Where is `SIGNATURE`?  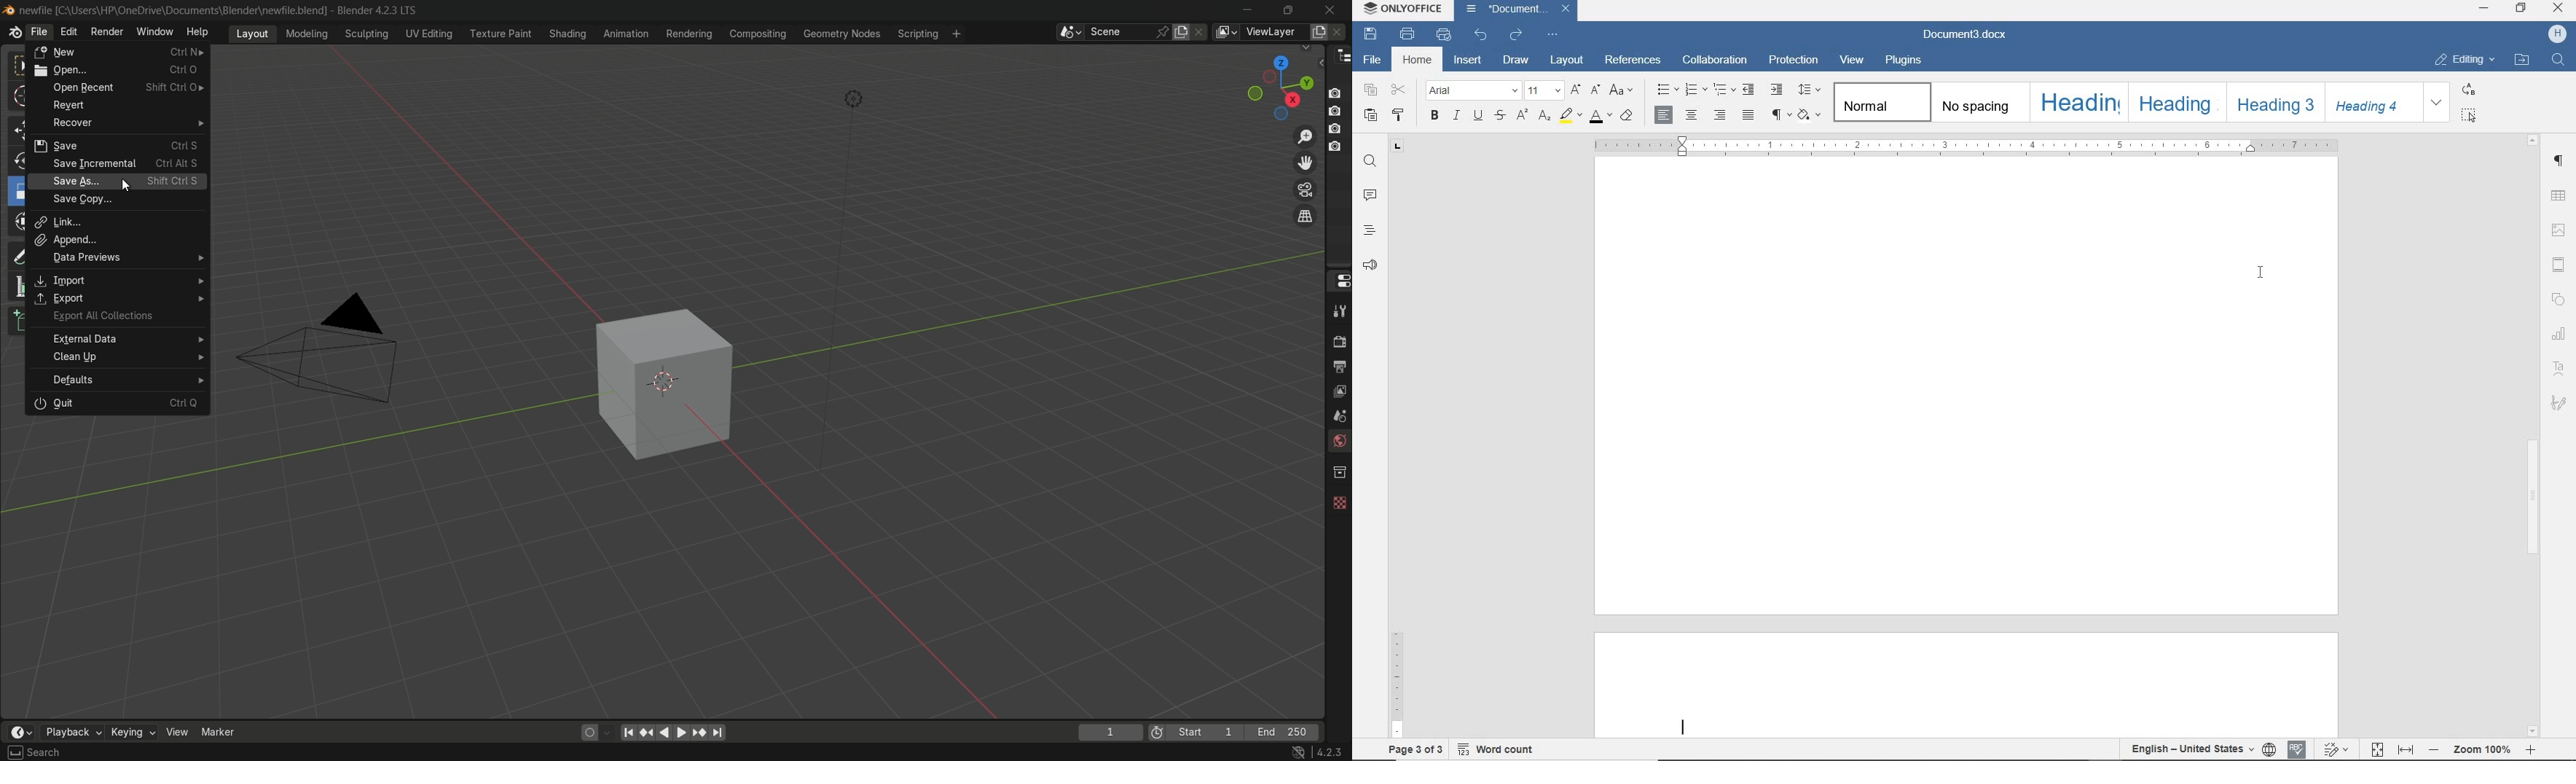 SIGNATURE is located at coordinates (2559, 402).